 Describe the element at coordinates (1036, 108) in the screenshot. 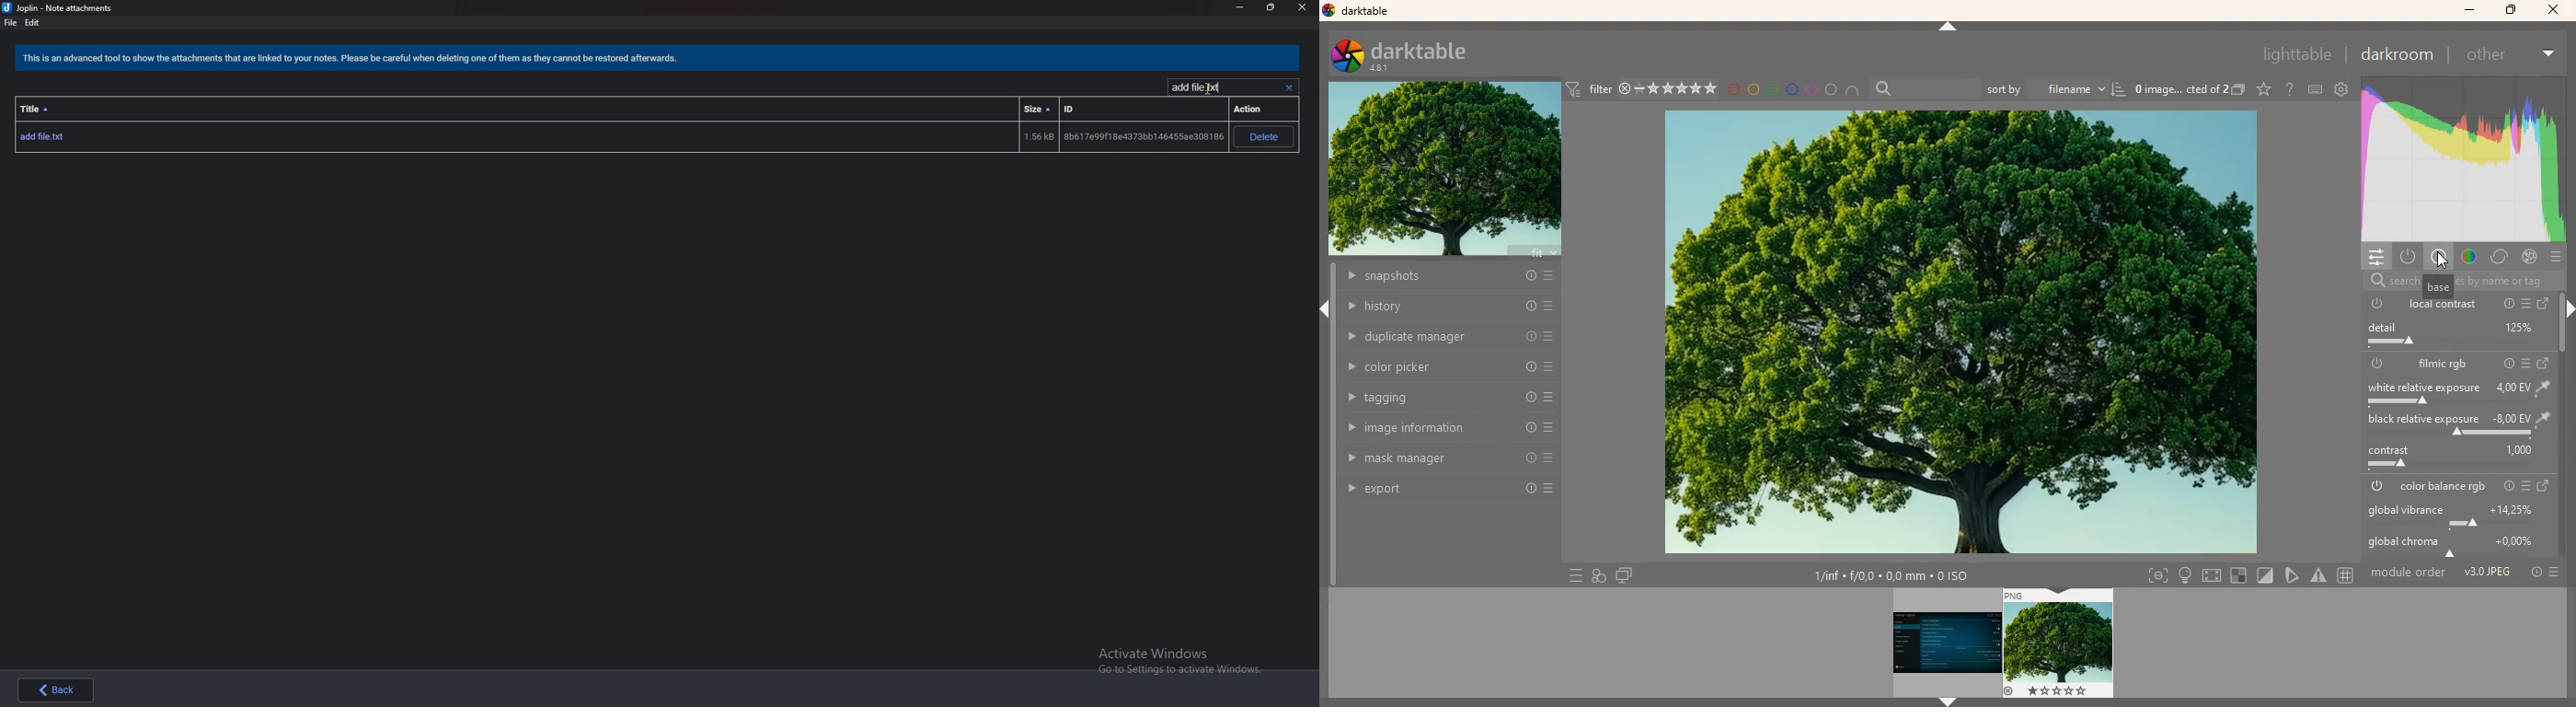

I see `Size` at that location.